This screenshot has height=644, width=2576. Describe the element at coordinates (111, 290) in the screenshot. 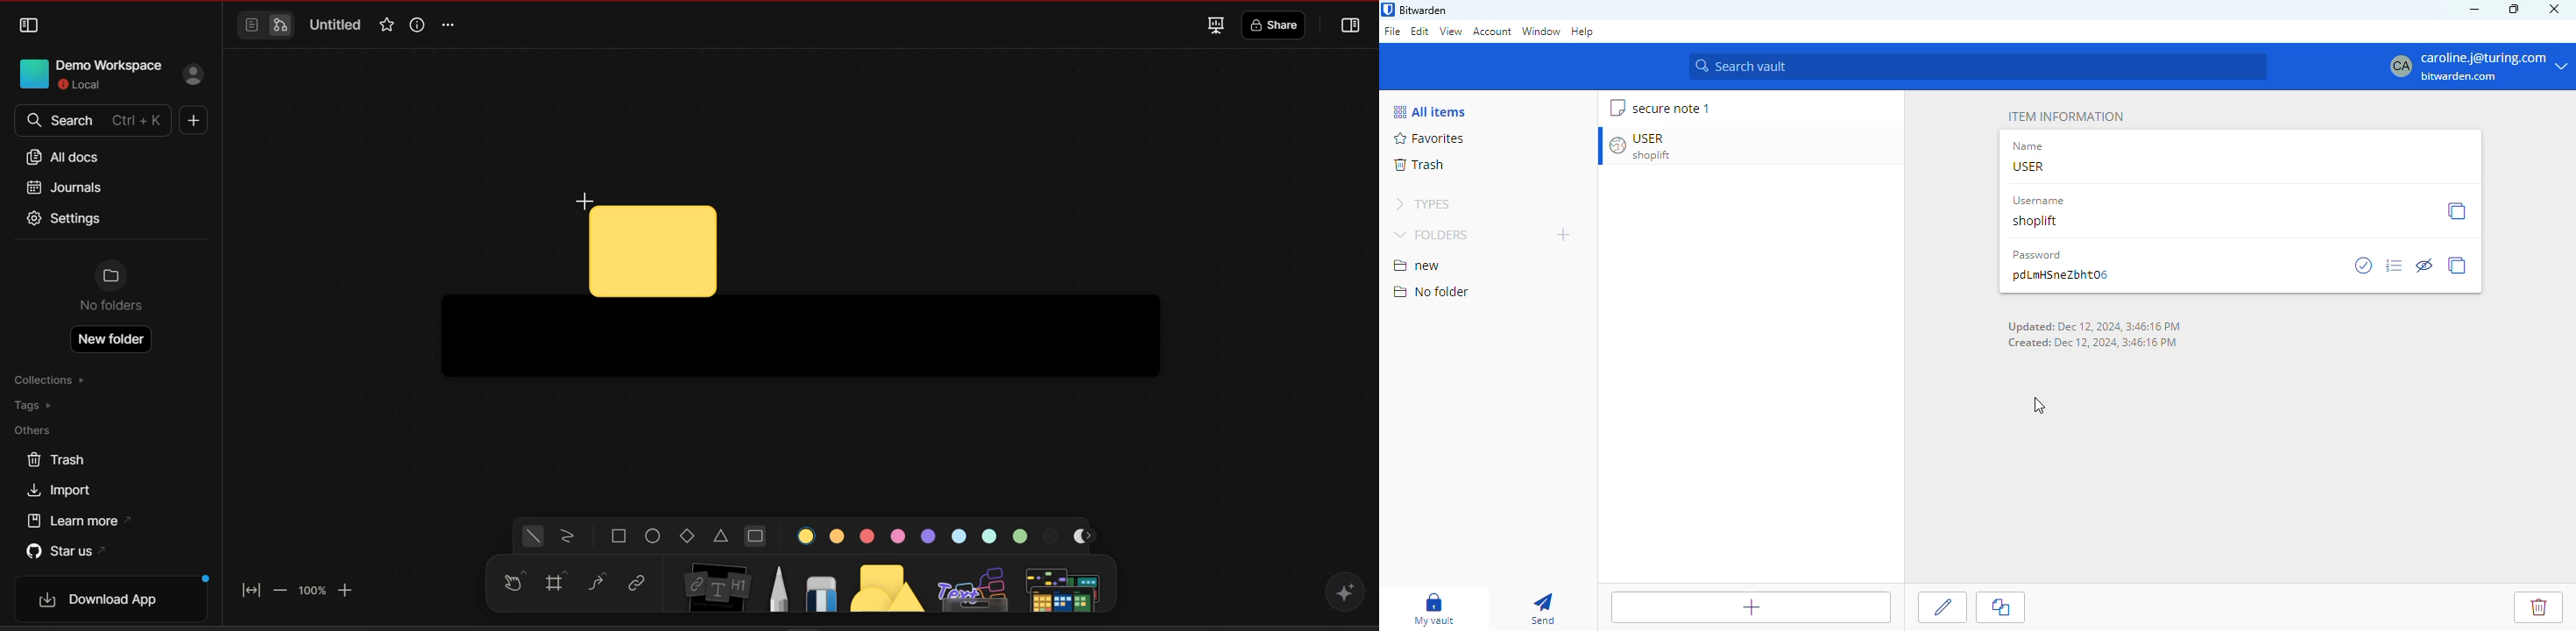

I see `No folders` at that location.